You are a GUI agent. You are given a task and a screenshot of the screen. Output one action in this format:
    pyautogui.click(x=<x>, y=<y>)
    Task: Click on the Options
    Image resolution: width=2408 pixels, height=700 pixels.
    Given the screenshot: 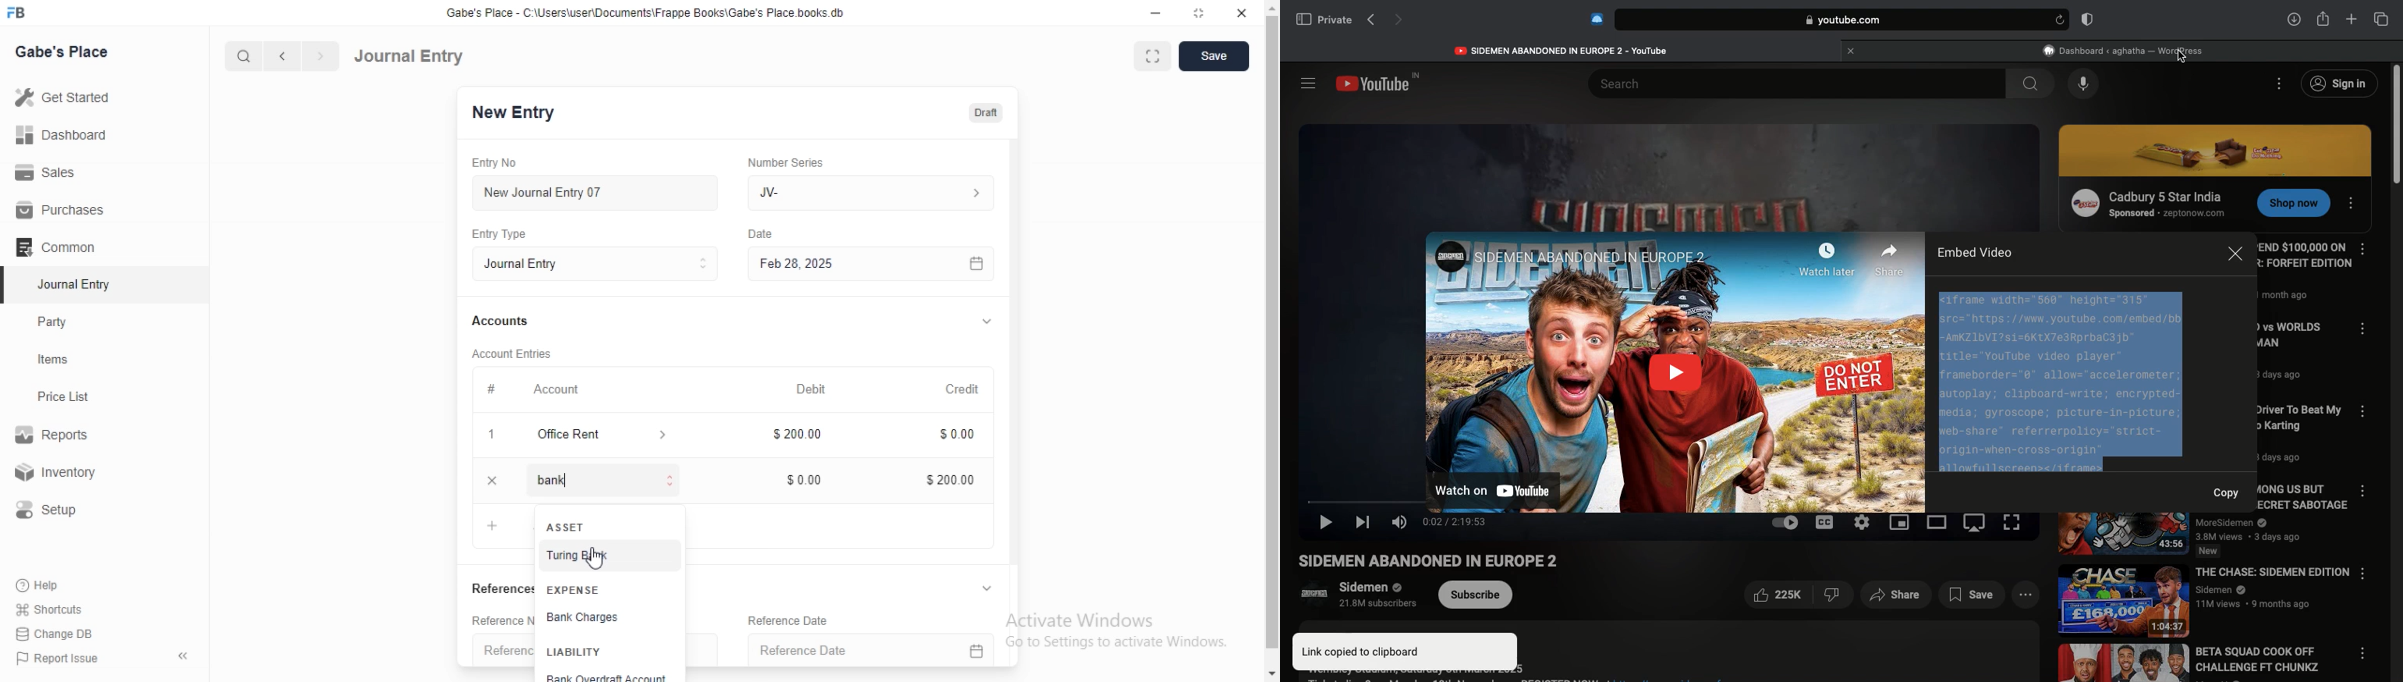 What is the action you would take?
    pyautogui.click(x=2281, y=83)
    